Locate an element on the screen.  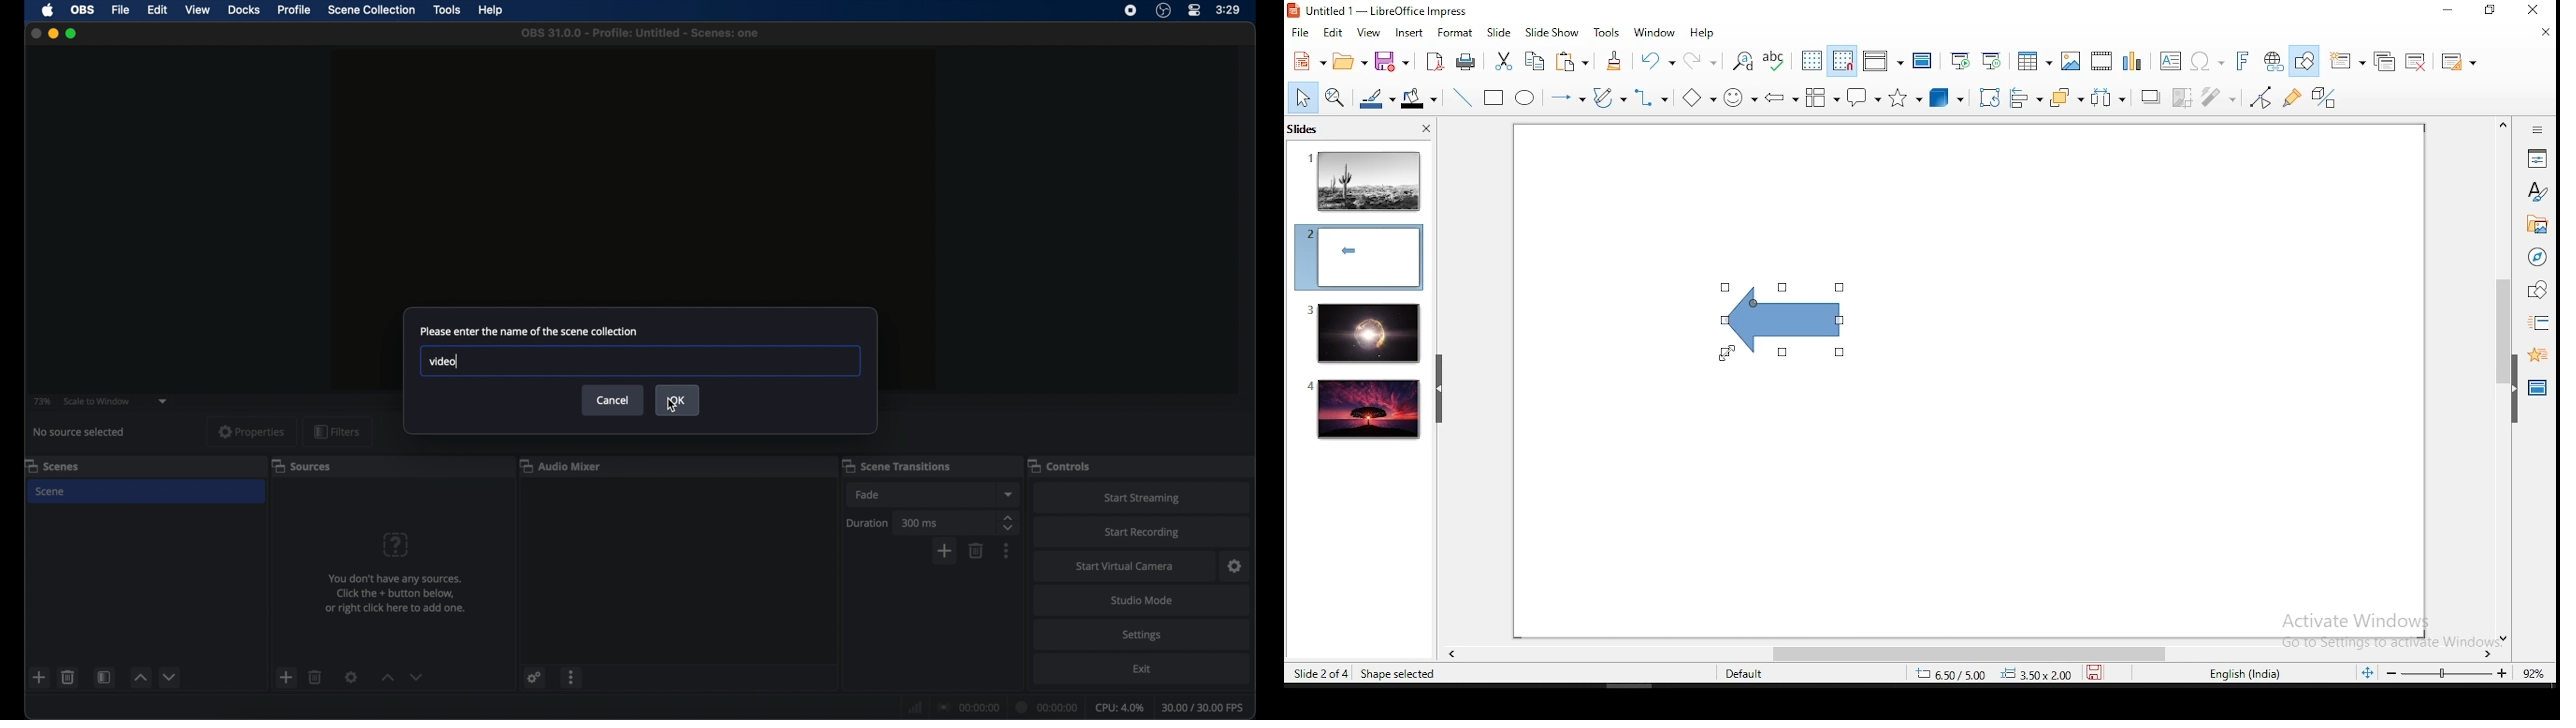
hyperlink is located at coordinates (2274, 62).